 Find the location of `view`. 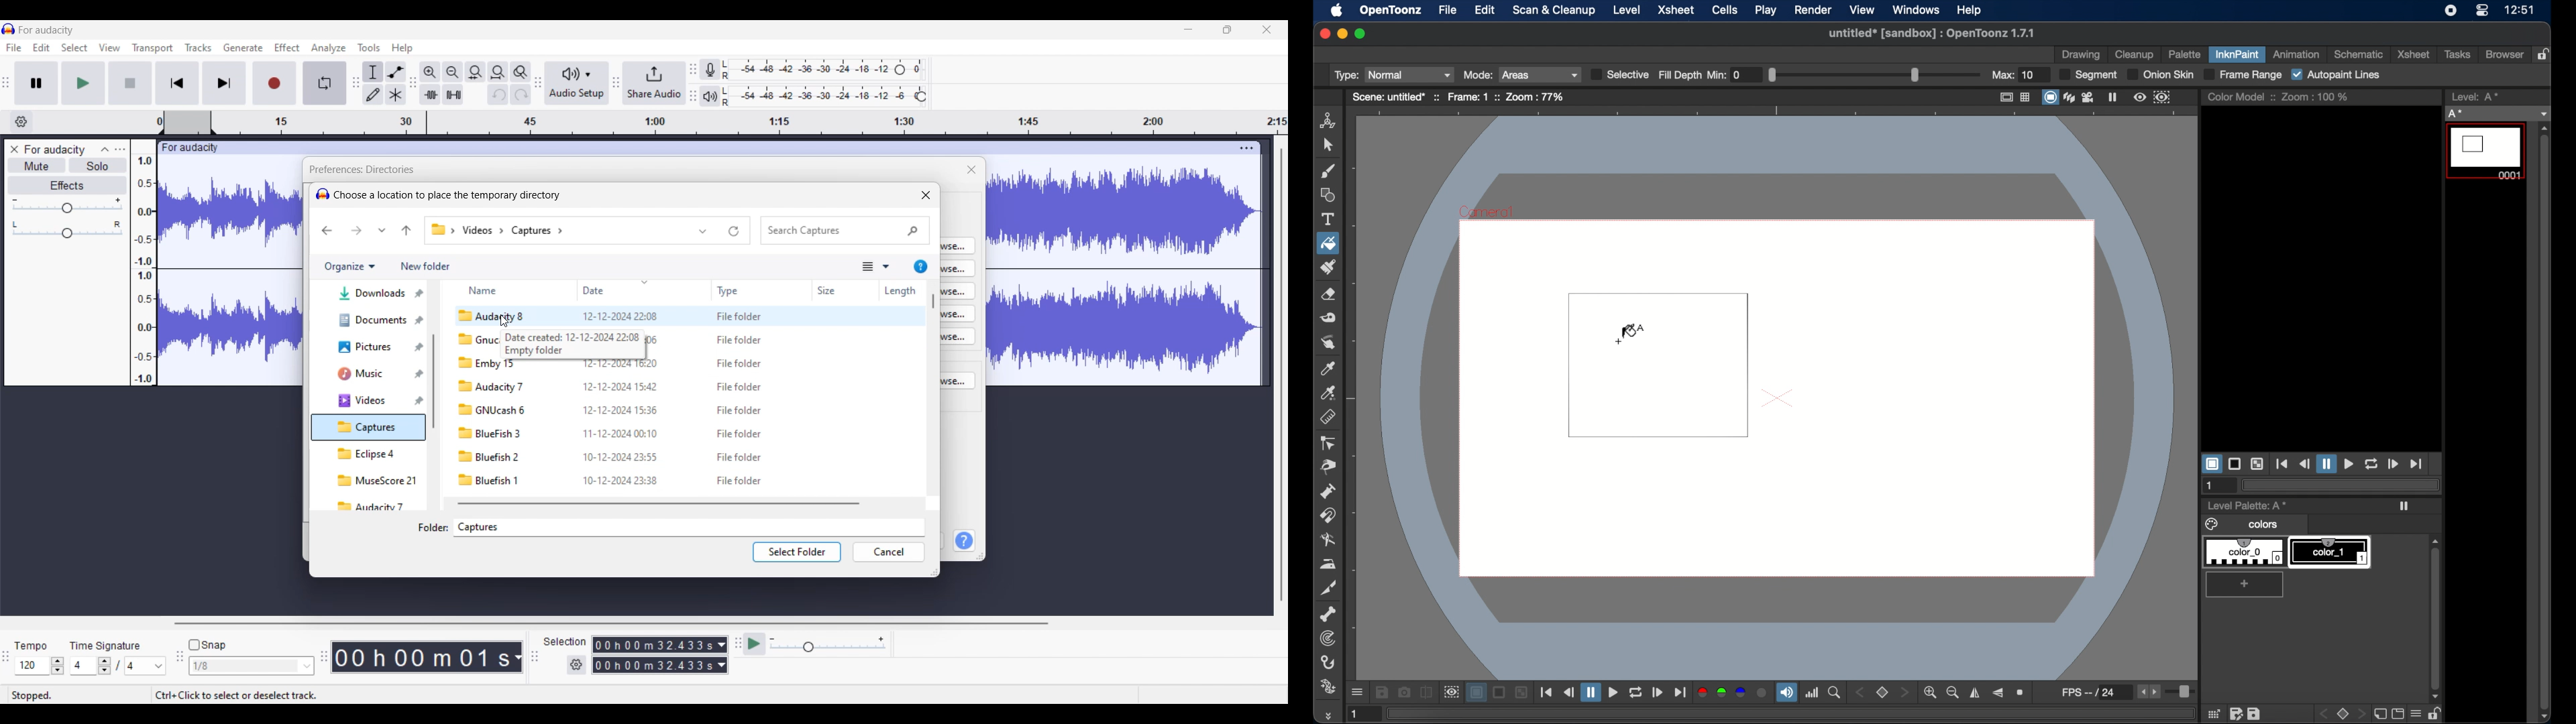

view is located at coordinates (1863, 10).